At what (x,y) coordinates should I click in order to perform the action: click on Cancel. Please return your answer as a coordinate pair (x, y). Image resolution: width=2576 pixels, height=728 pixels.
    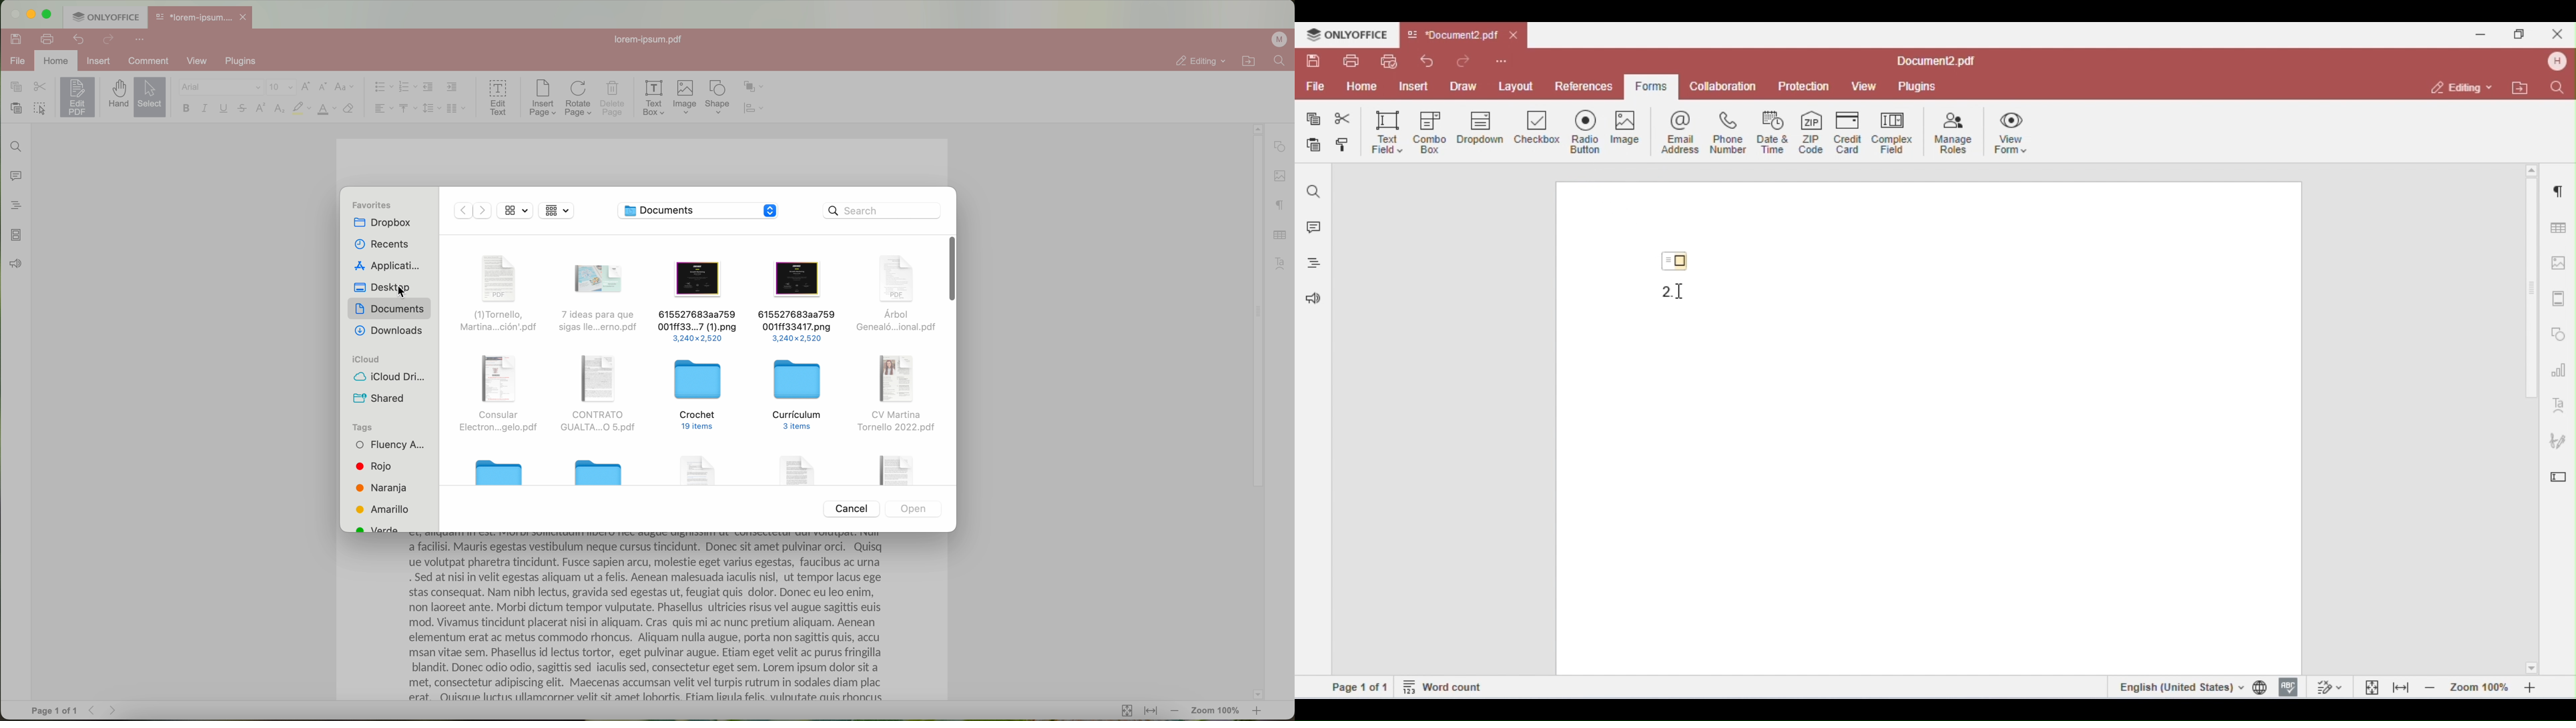
    Looking at the image, I should click on (849, 509).